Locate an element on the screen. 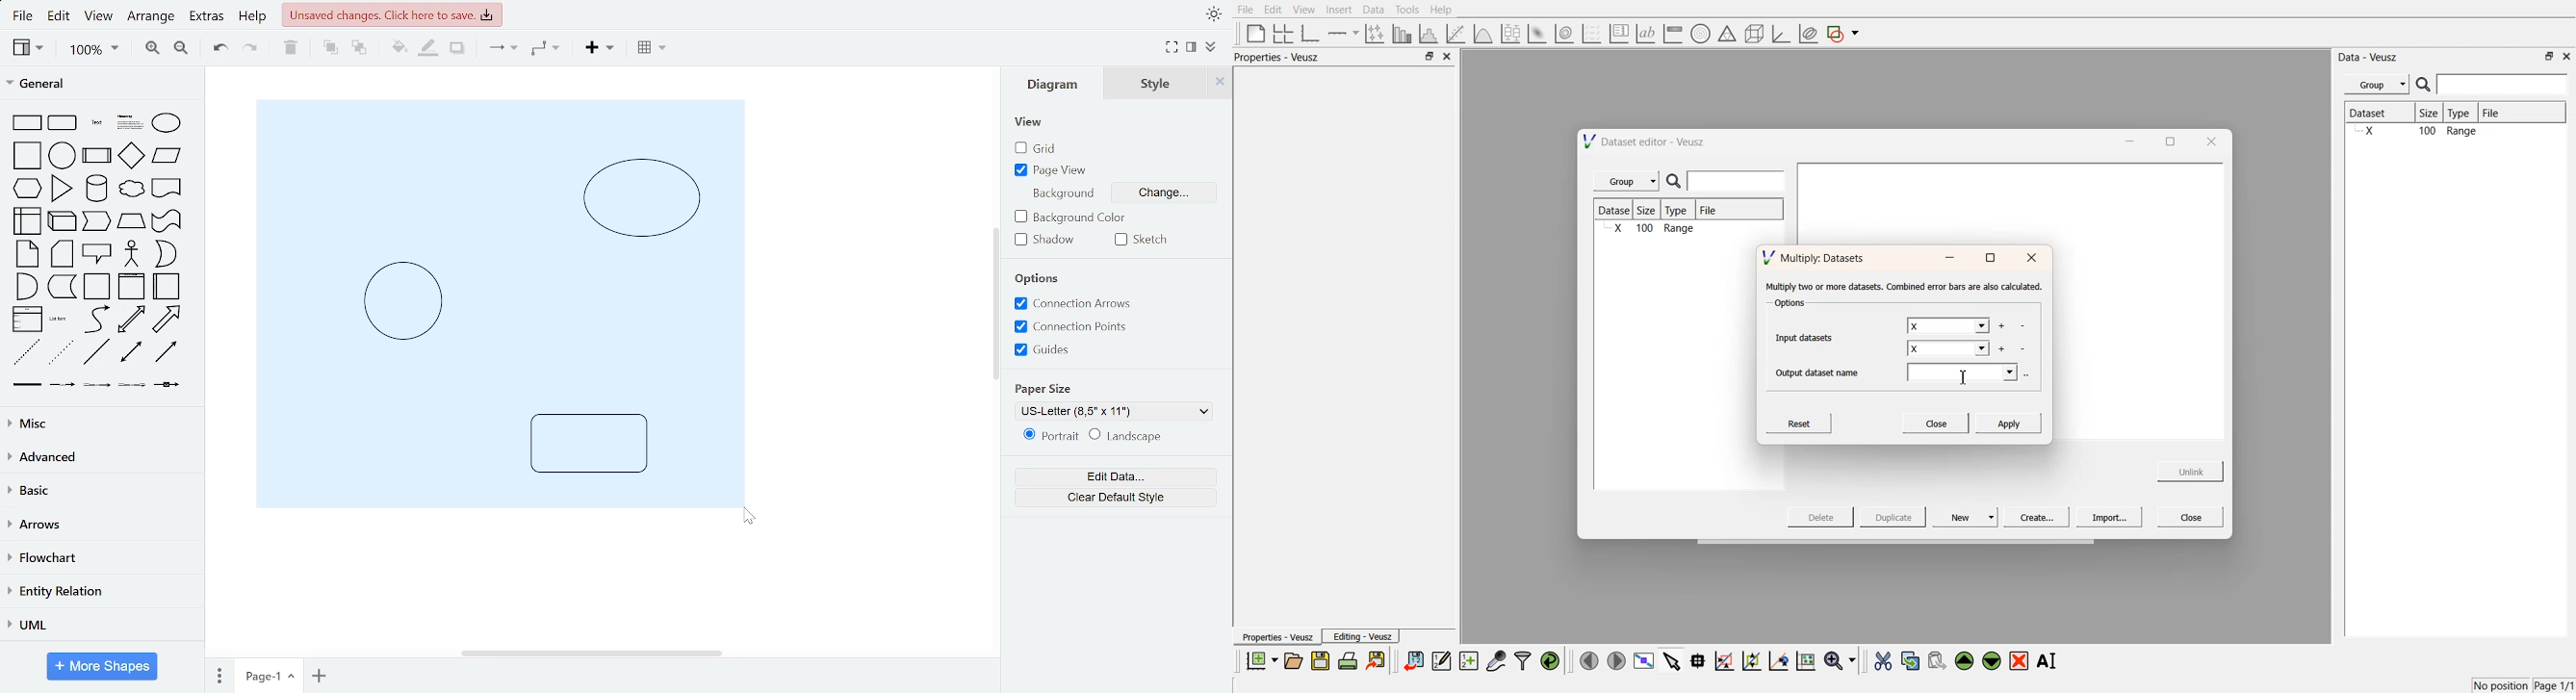  and is located at coordinates (25, 286).